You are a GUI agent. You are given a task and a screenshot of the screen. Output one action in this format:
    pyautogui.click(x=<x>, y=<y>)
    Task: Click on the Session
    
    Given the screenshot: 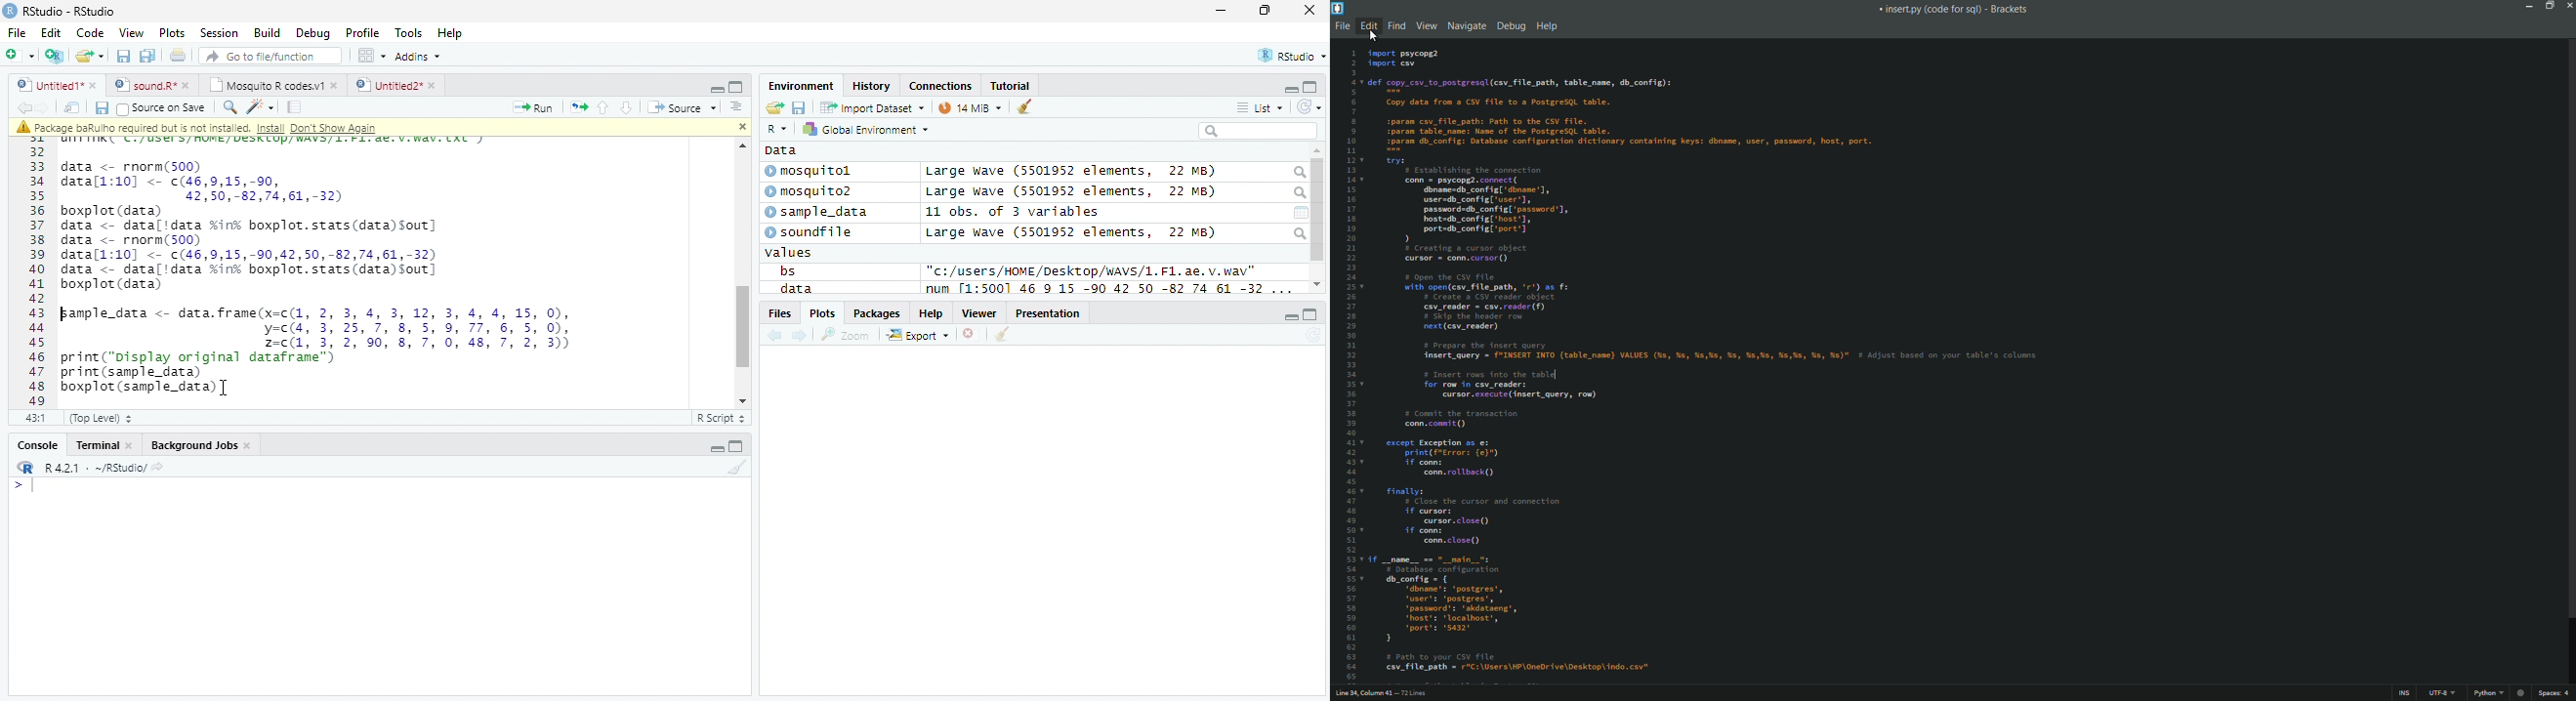 What is the action you would take?
    pyautogui.click(x=219, y=32)
    